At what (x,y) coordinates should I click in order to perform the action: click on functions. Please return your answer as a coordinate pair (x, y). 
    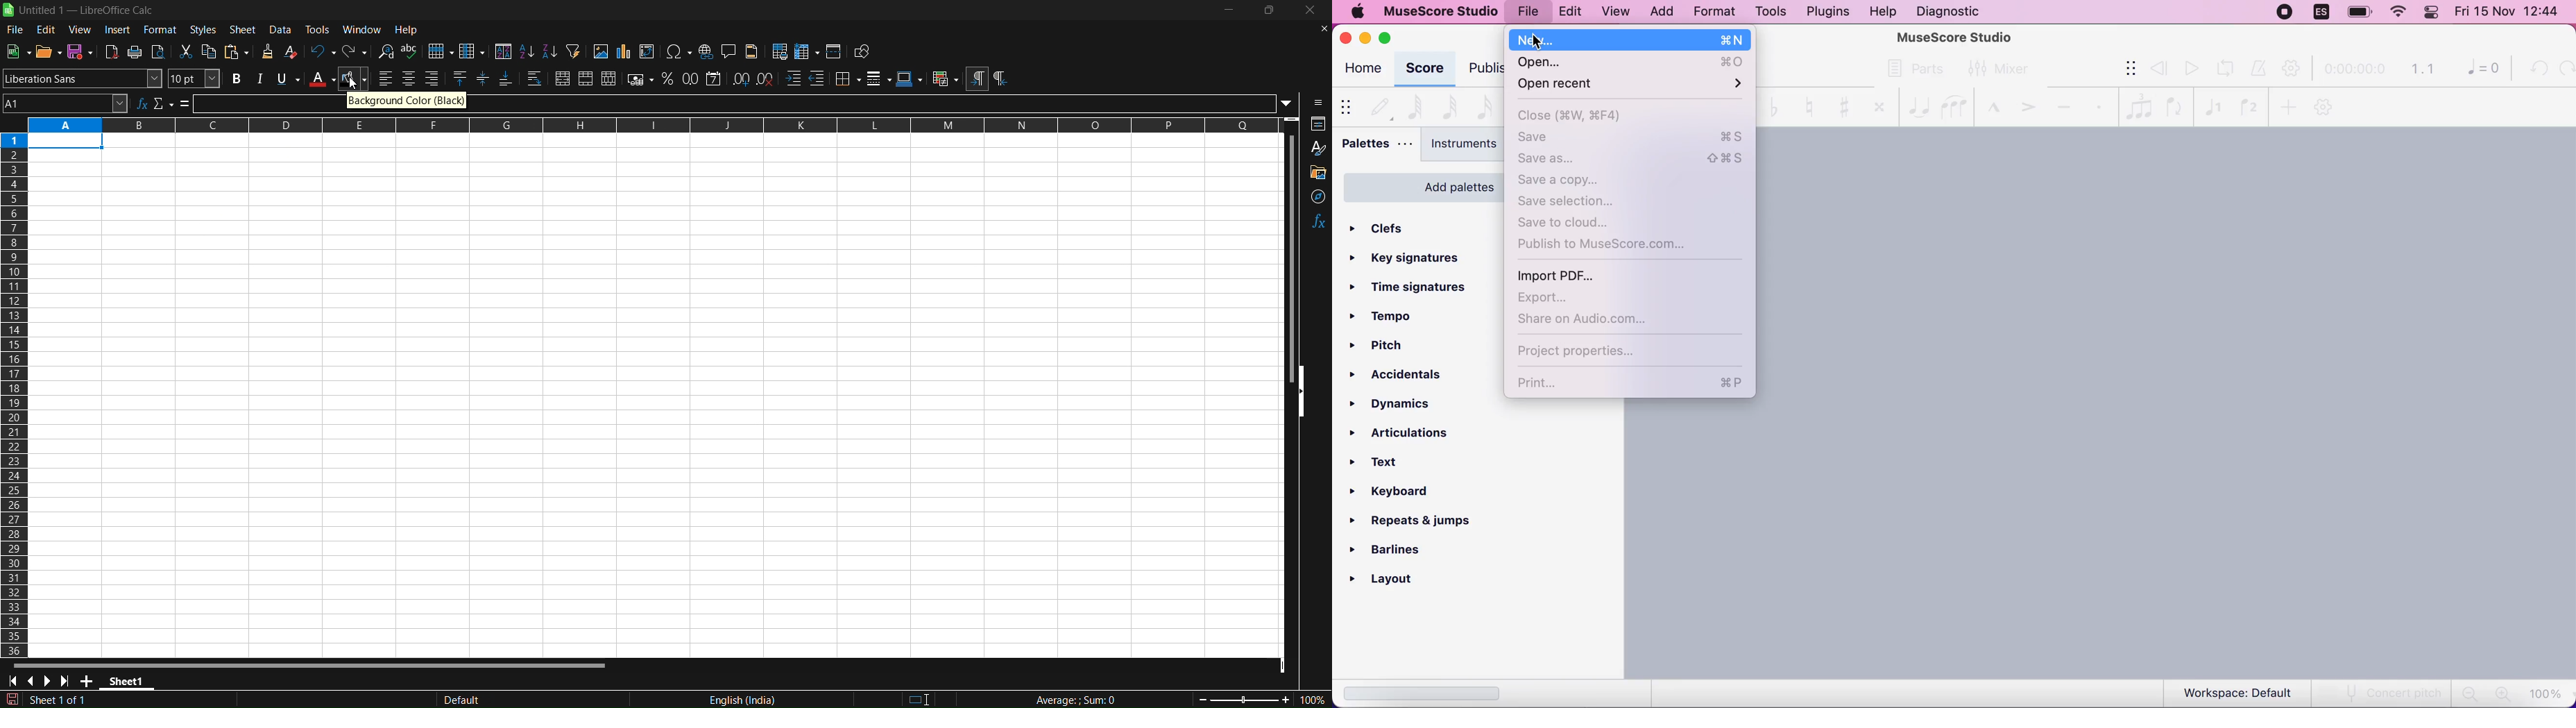
    Looking at the image, I should click on (1315, 219).